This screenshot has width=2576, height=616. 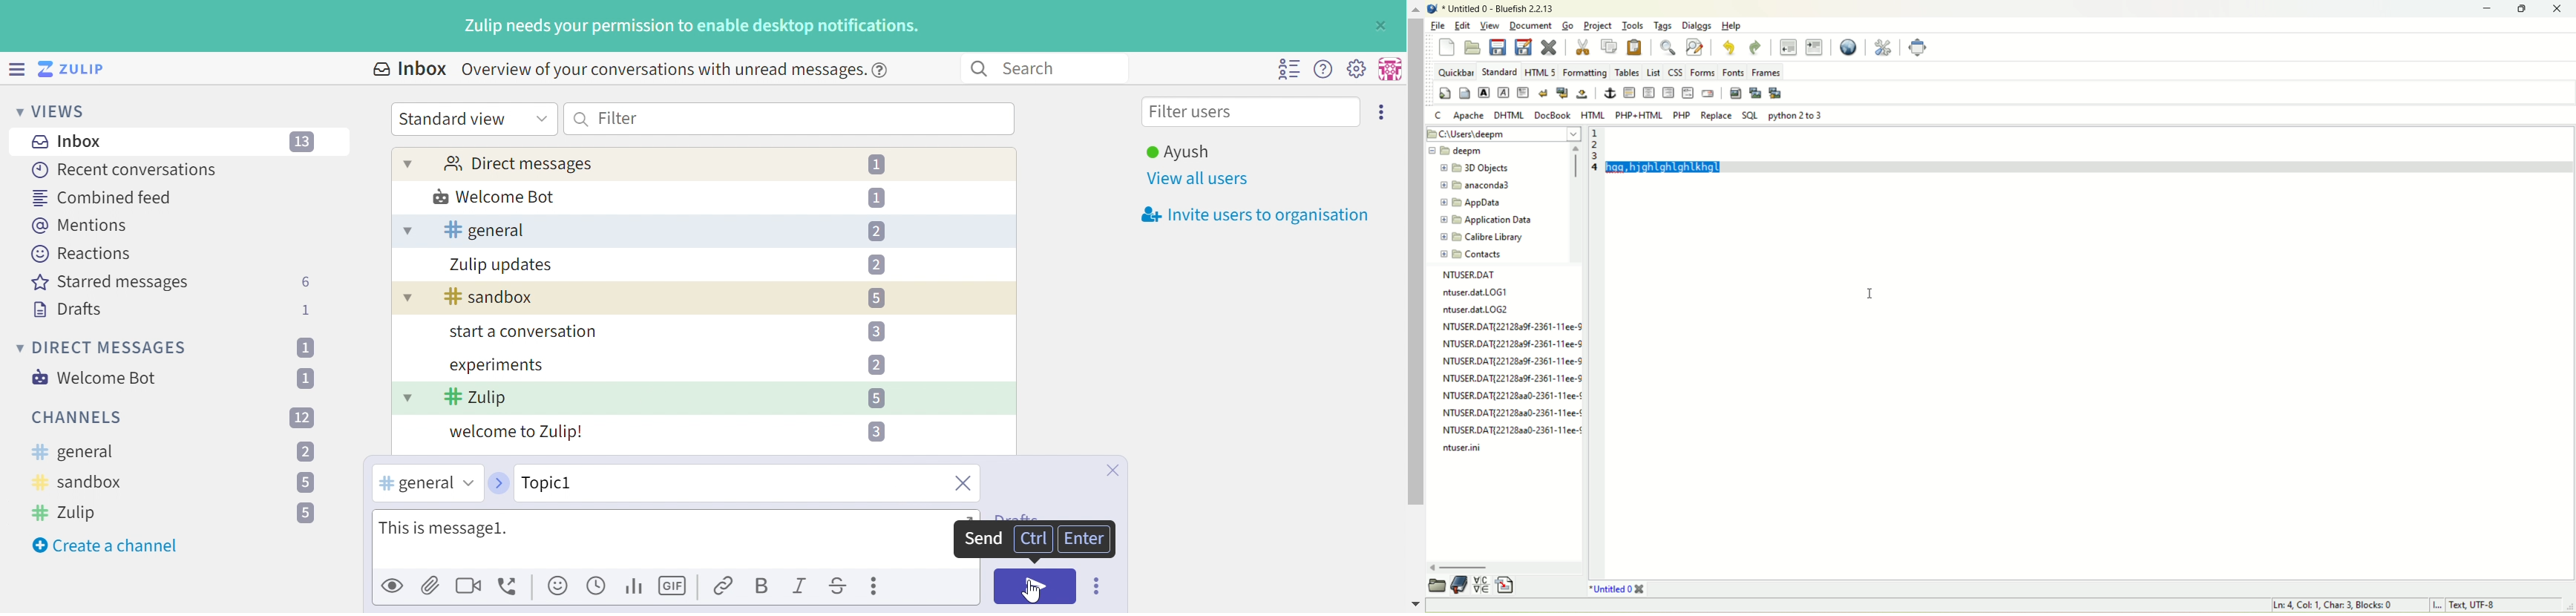 What do you see at coordinates (1676, 73) in the screenshot?
I see `css` at bounding box center [1676, 73].